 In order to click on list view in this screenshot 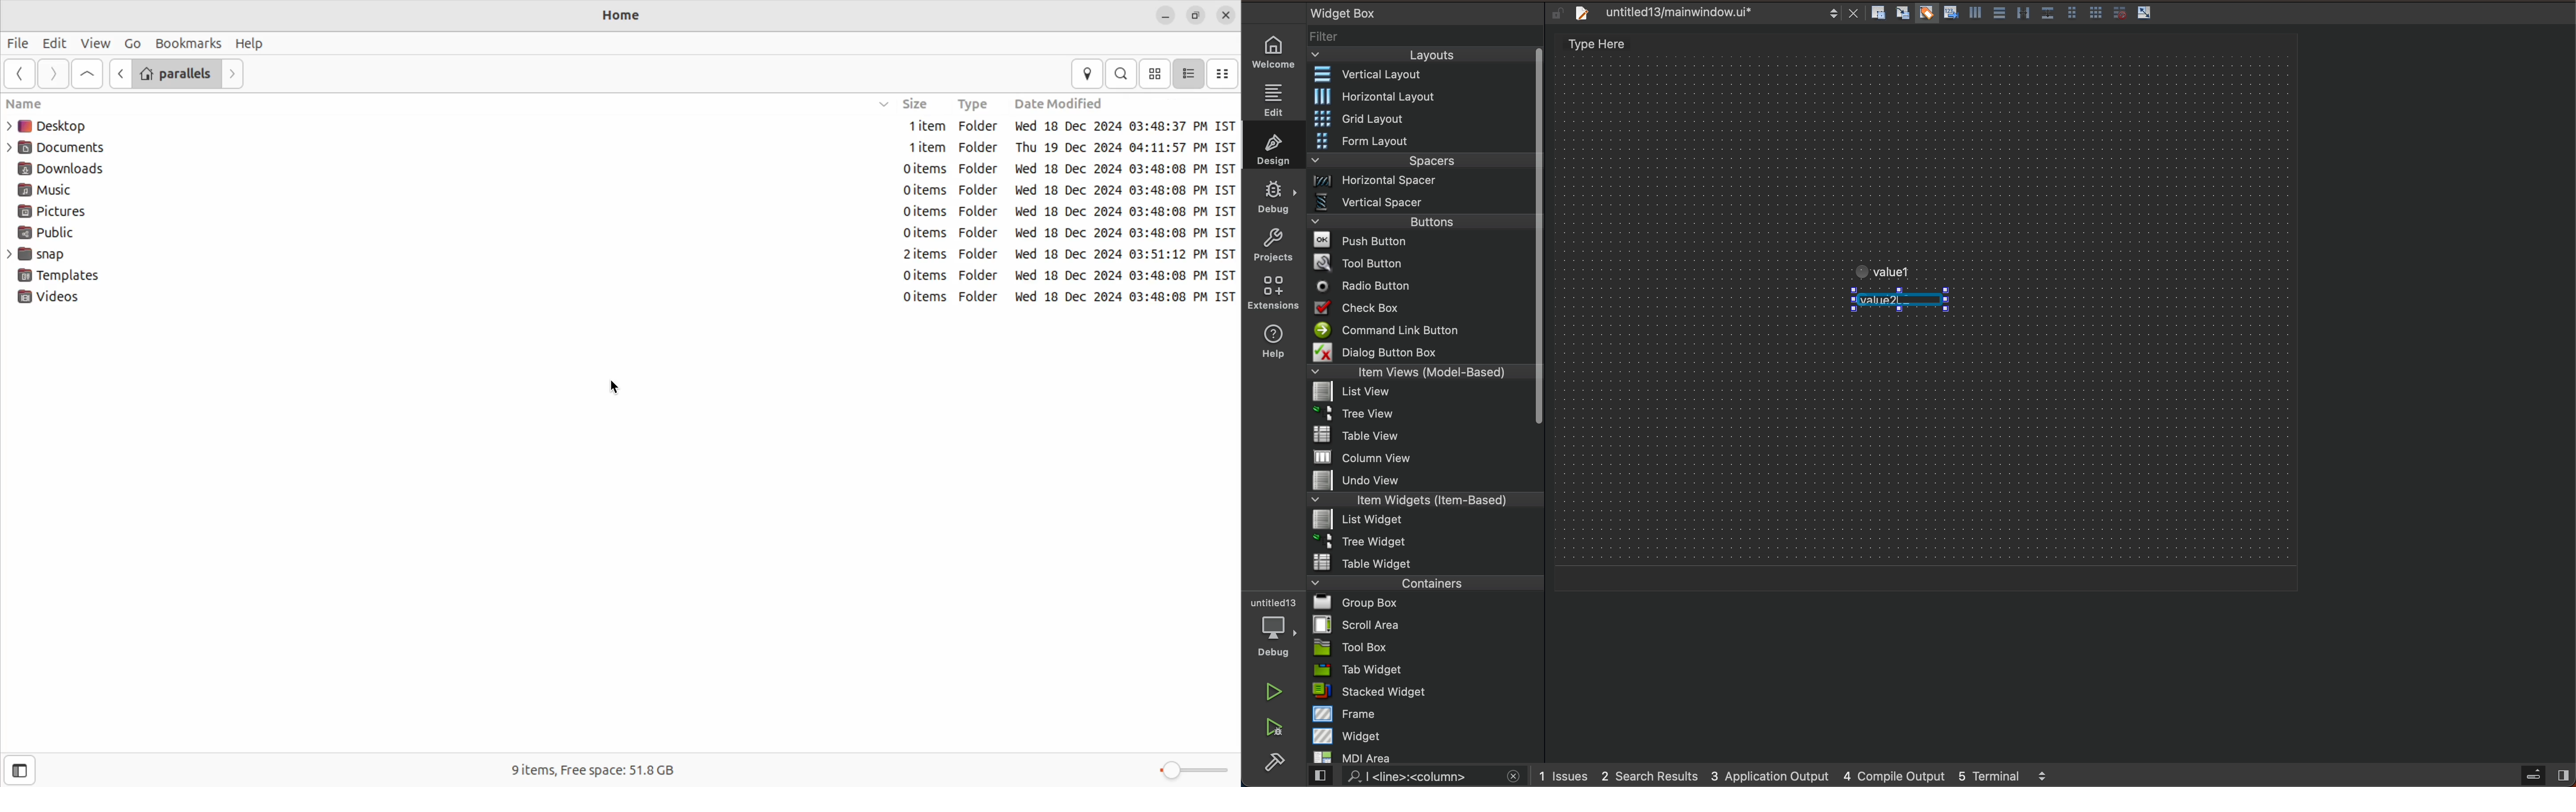, I will do `click(1419, 395)`.